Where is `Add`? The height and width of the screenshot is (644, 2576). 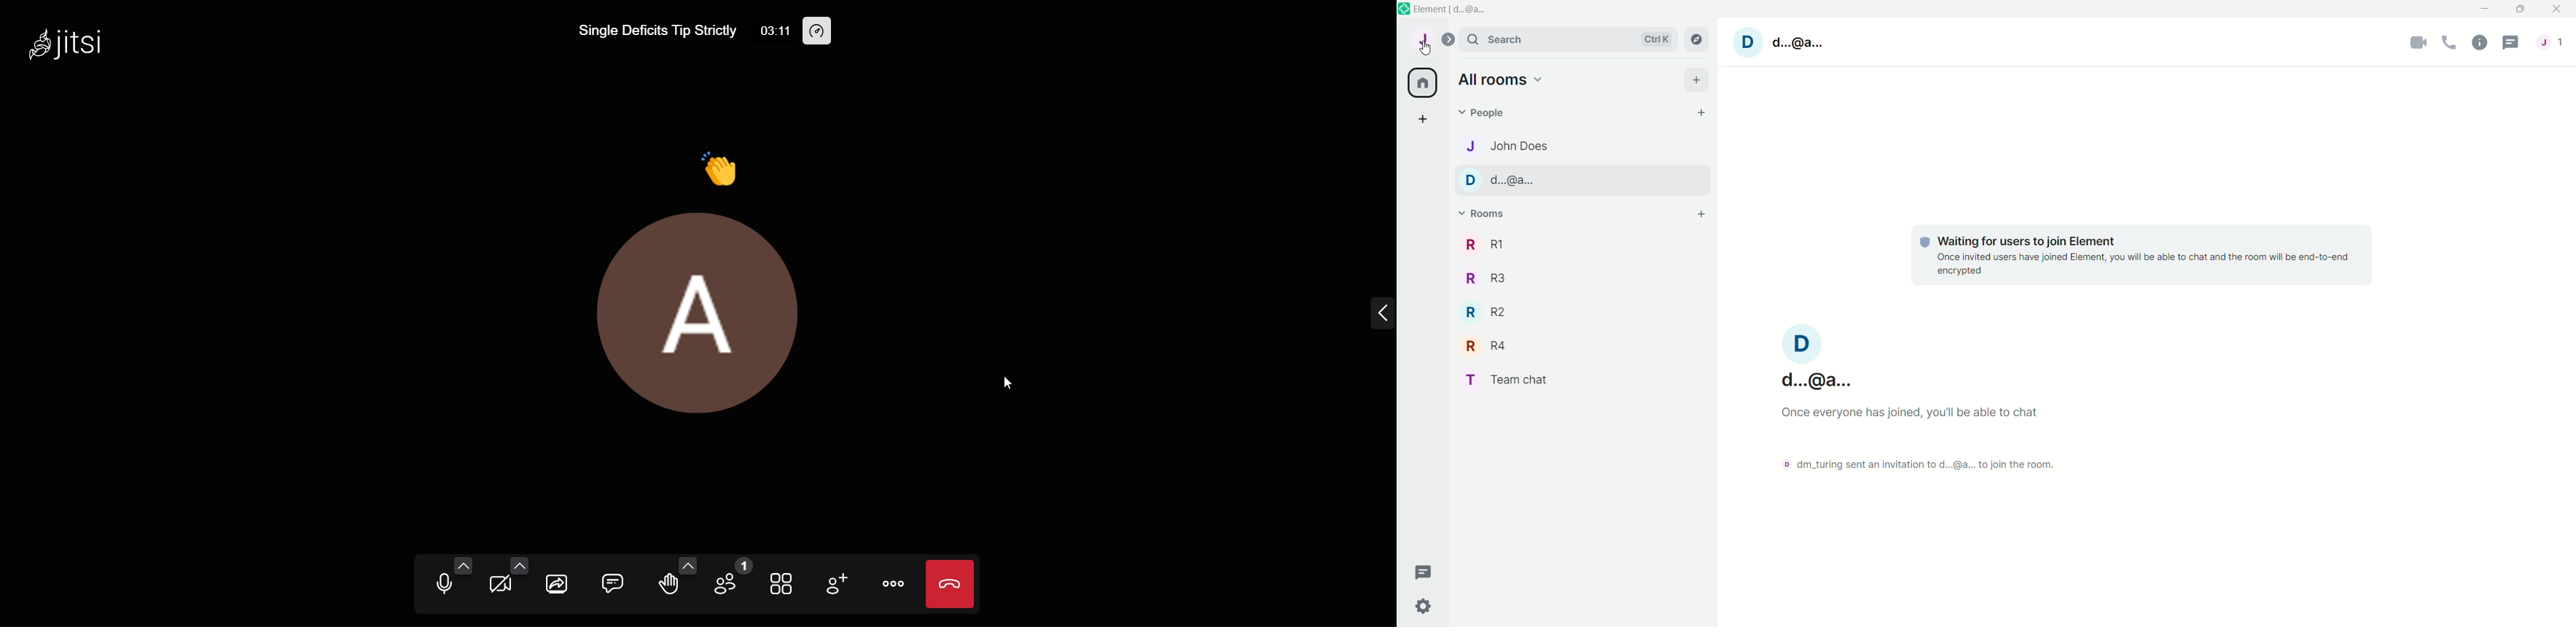
Add is located at coordinates (1698, 81).